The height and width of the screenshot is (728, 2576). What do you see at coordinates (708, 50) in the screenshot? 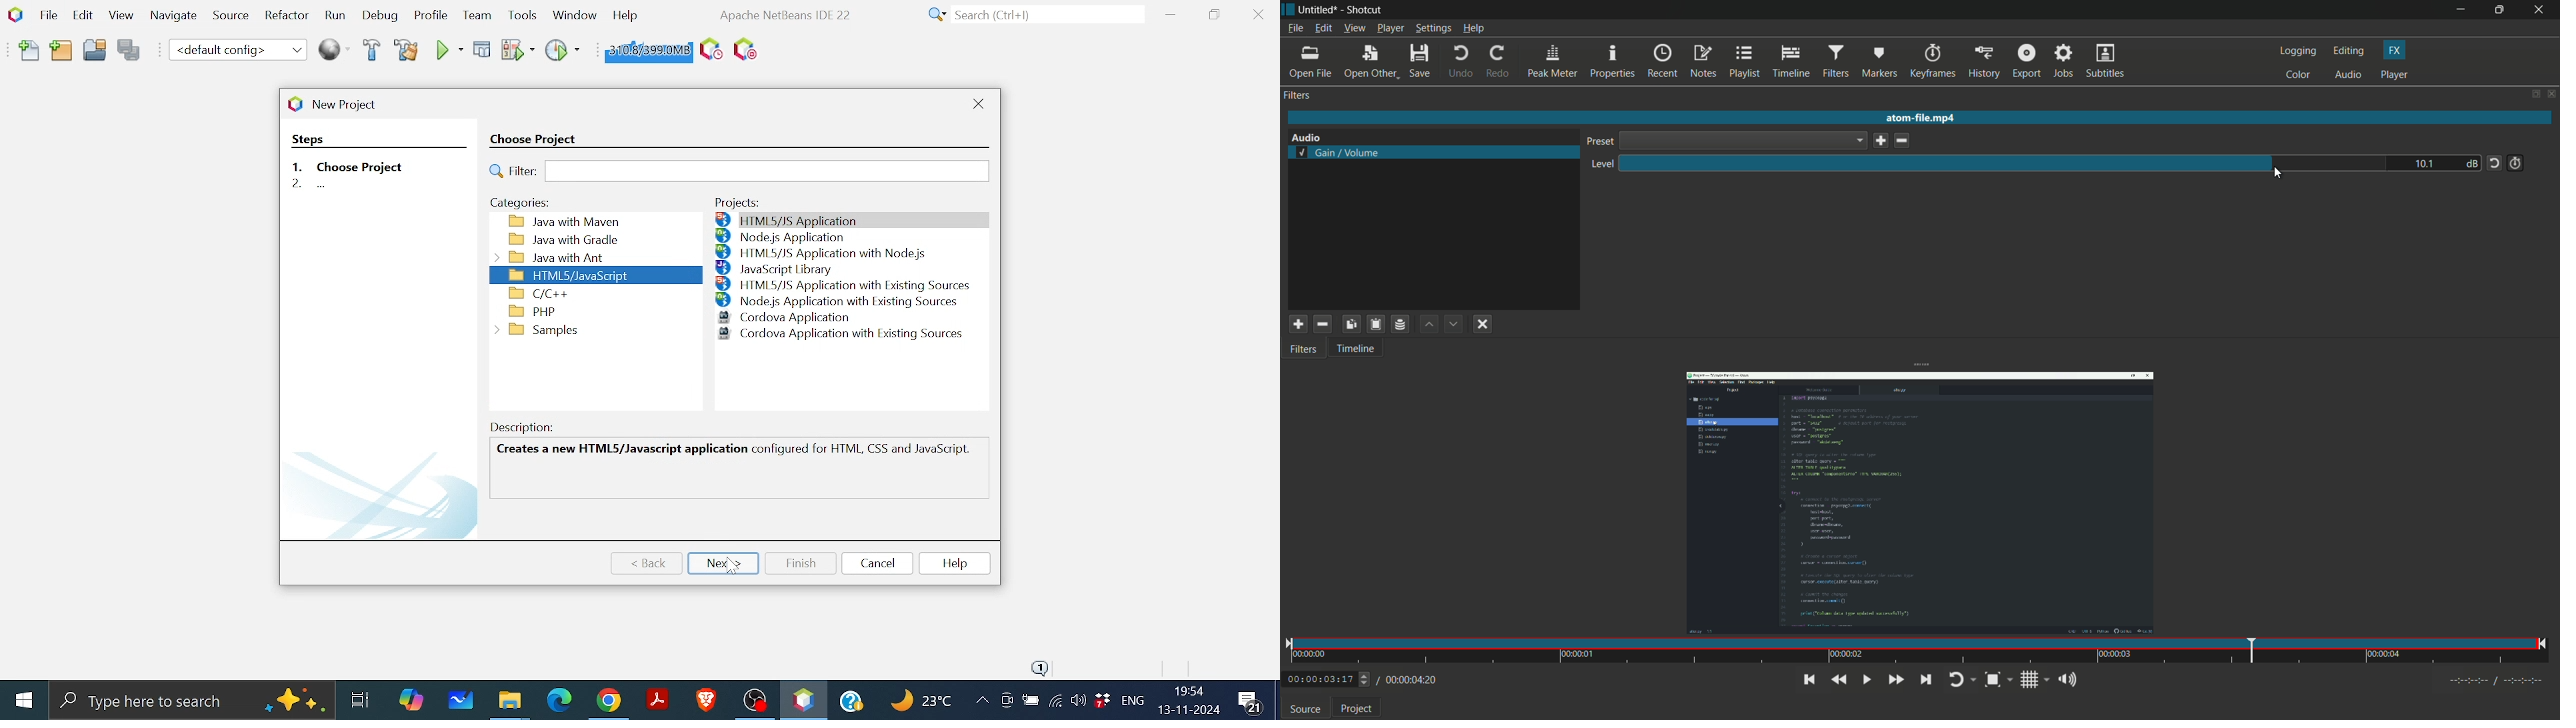
I see `Task Scheduling` at bounding box center [708, 50].